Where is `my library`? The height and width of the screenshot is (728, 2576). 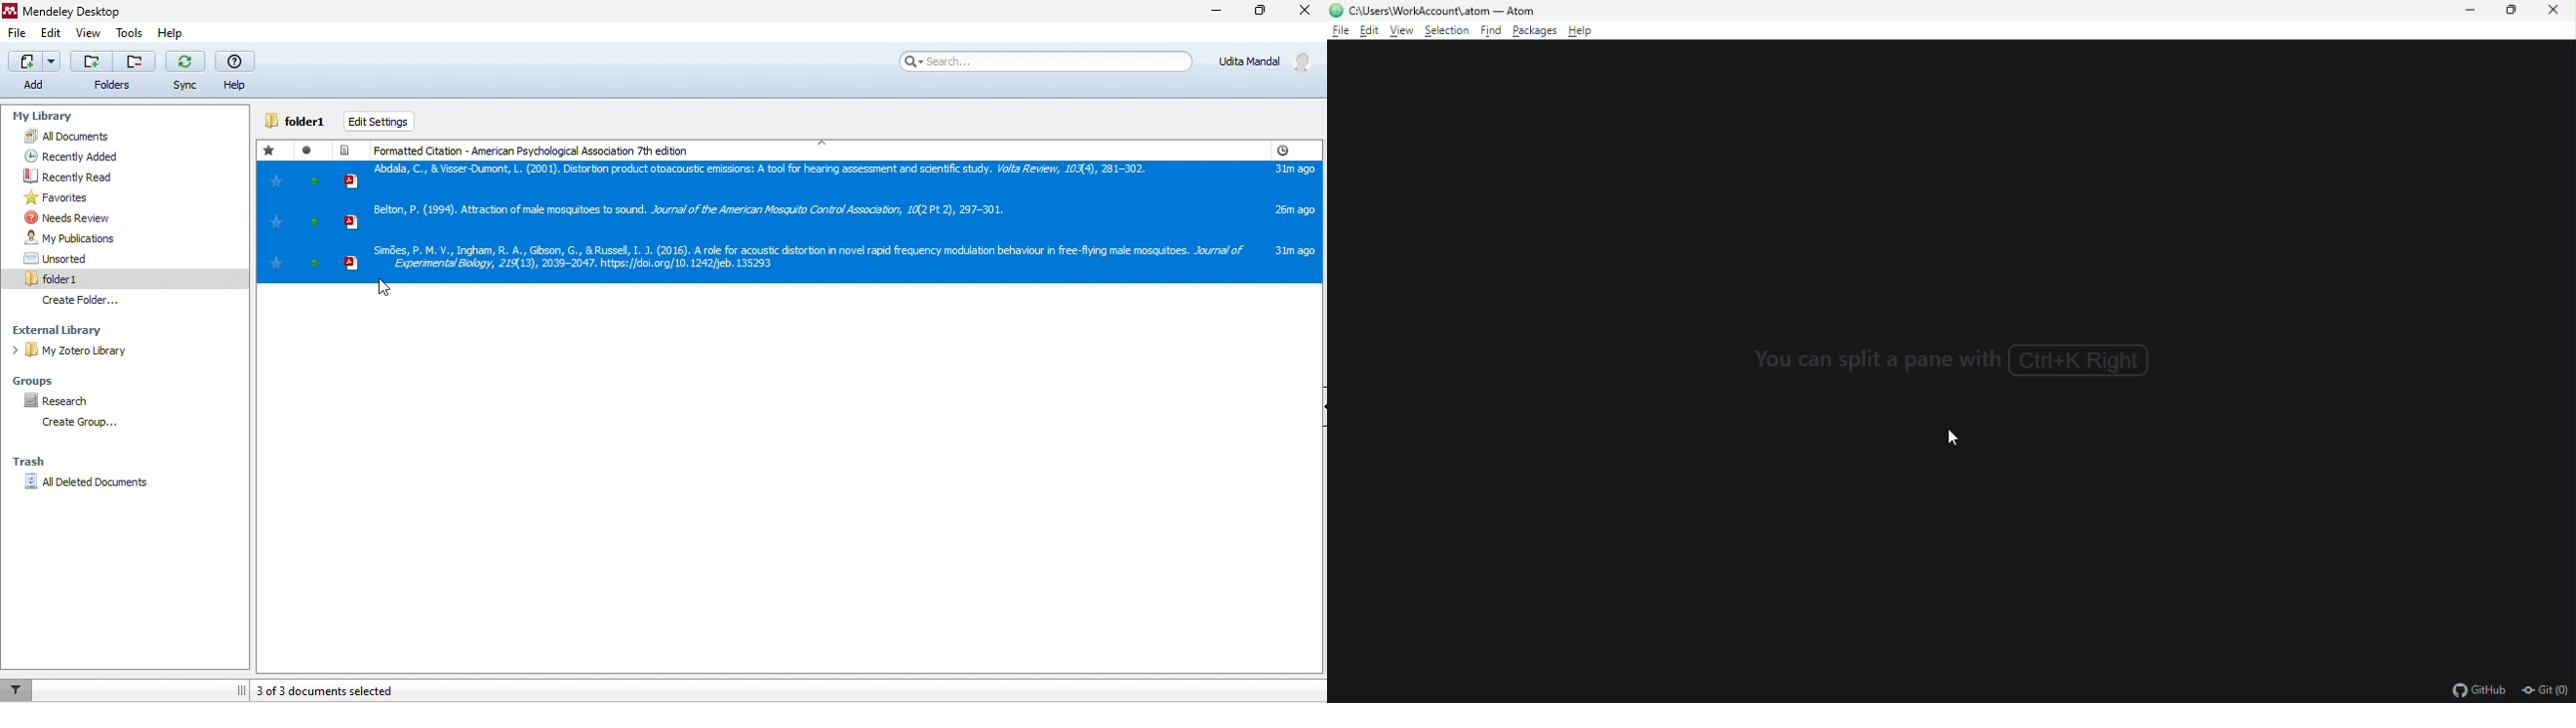
my library is located at coordinates (88, 117).